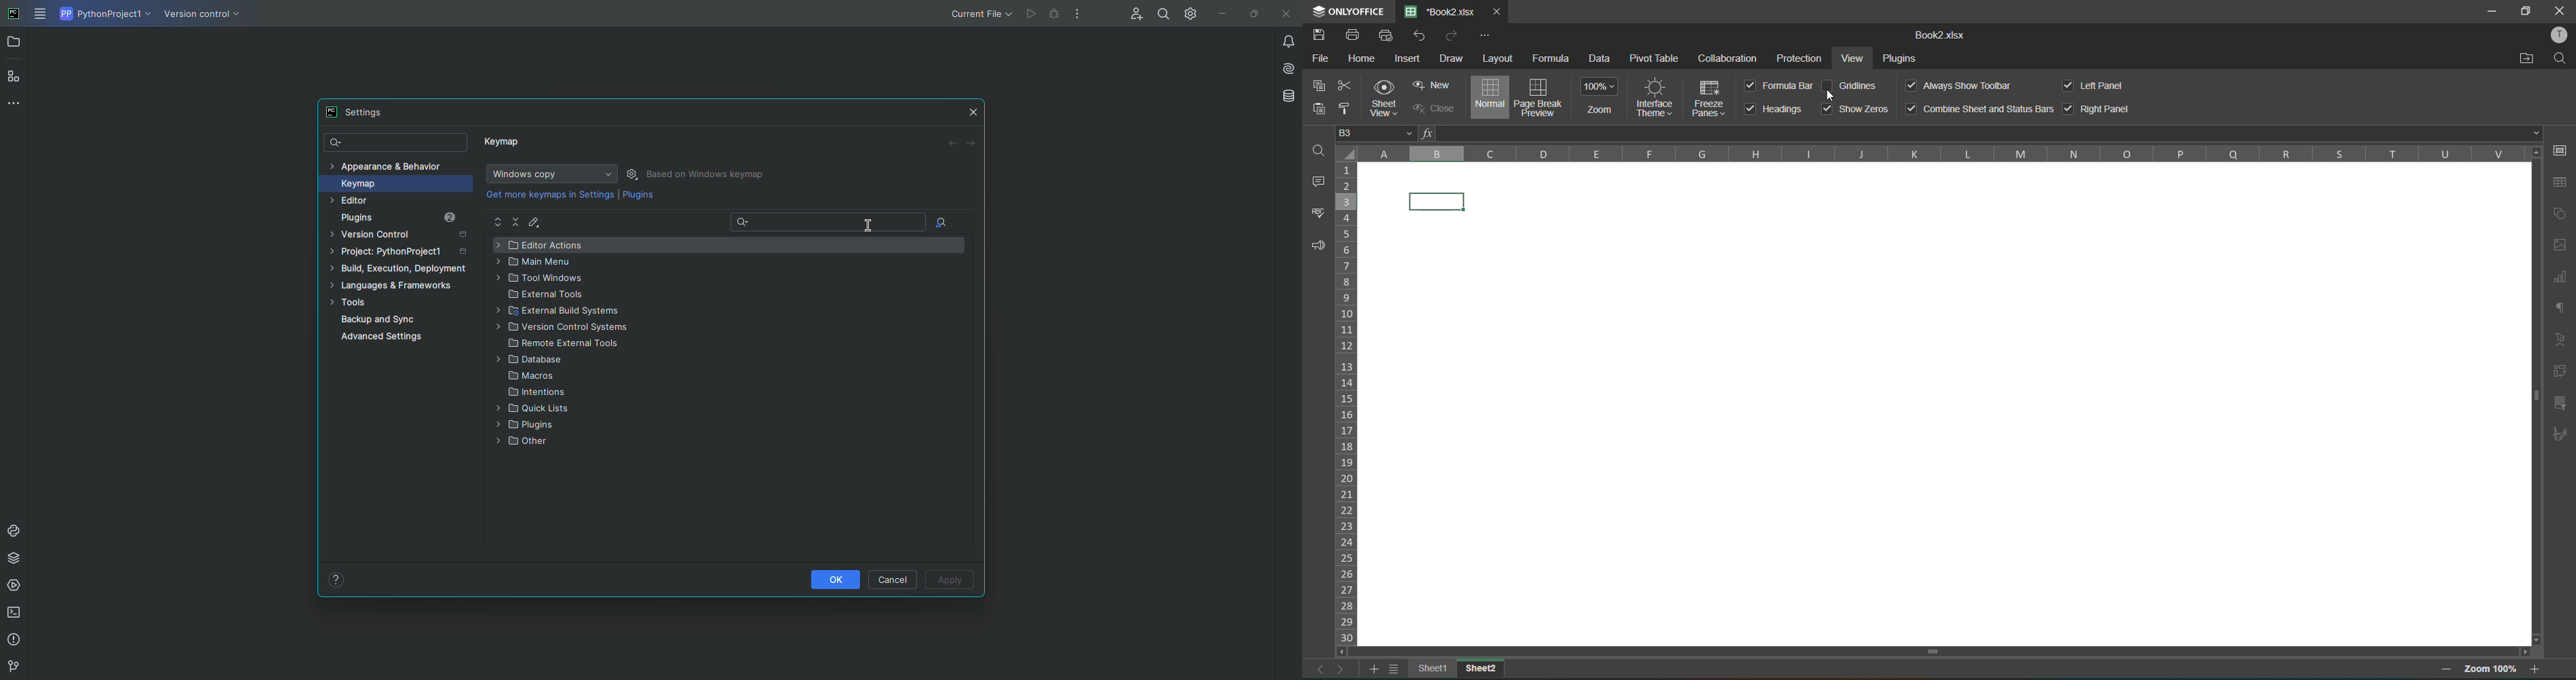  What do you see at coordinates (708, 174) in the screenshot?
I see `Based on Windows Keymap` at bounding box center [708, 174].